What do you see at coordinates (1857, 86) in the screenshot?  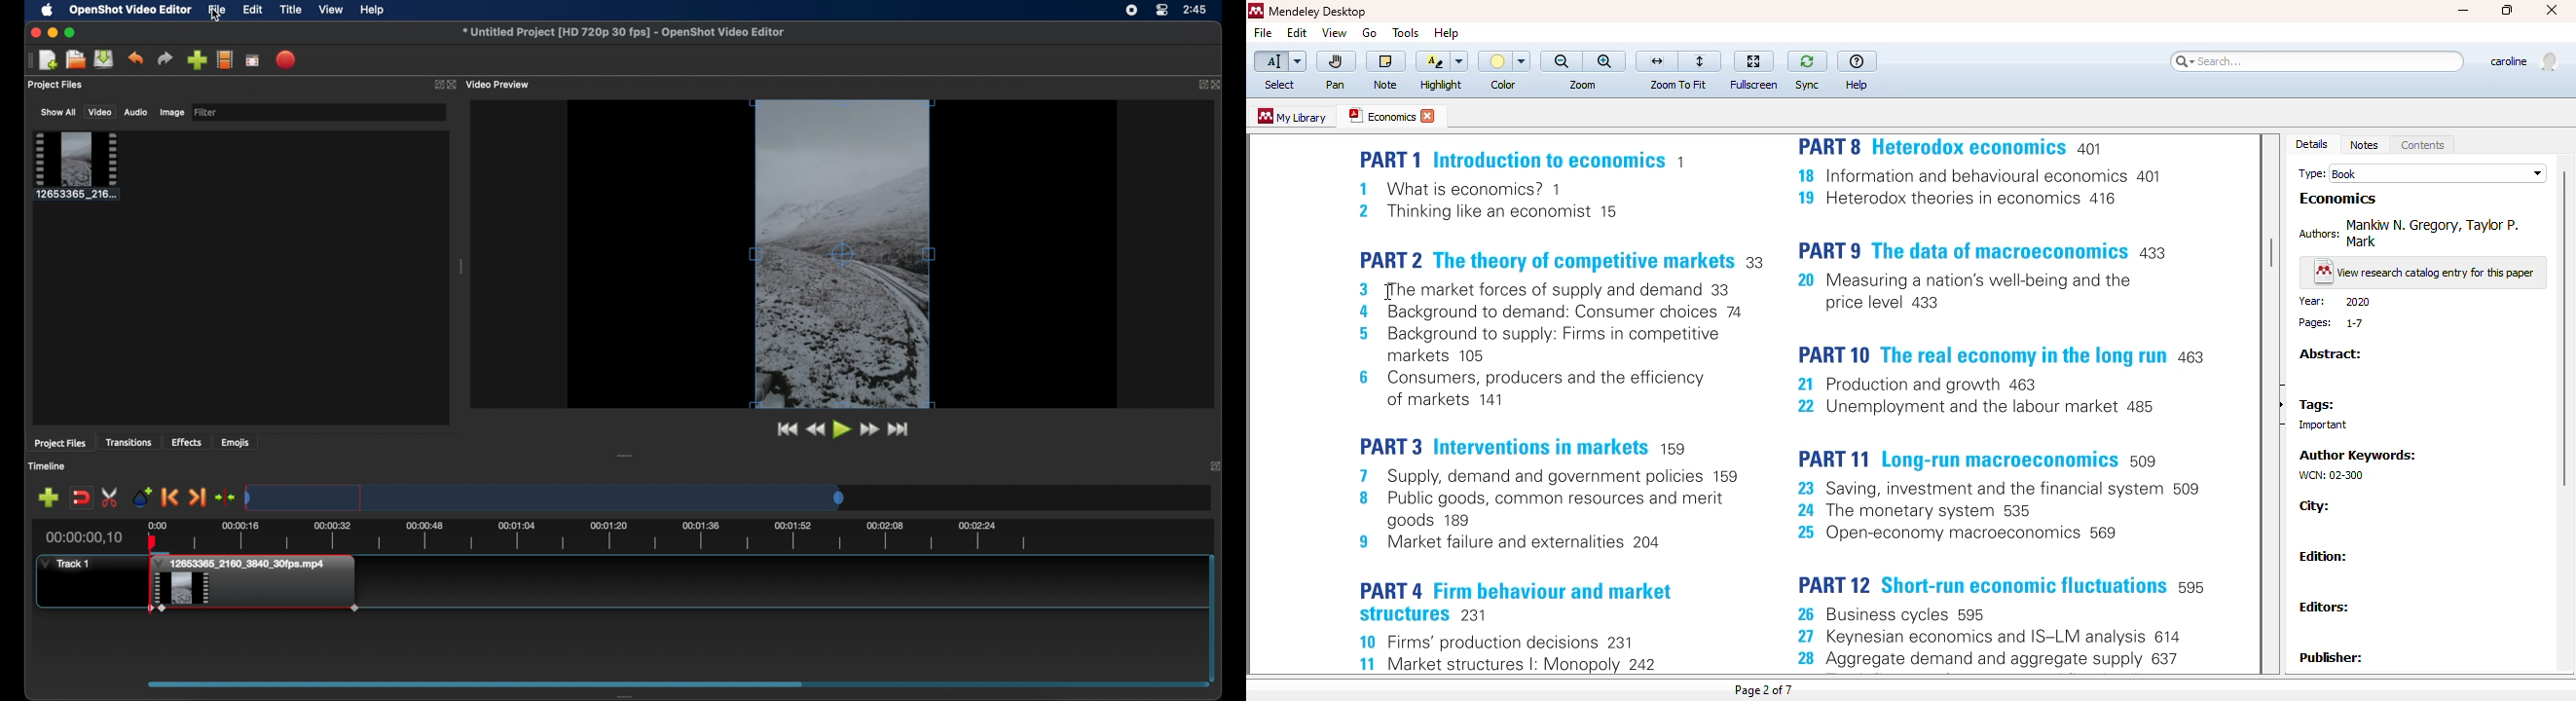 I see `Help` at bounding box center [1857, 86].